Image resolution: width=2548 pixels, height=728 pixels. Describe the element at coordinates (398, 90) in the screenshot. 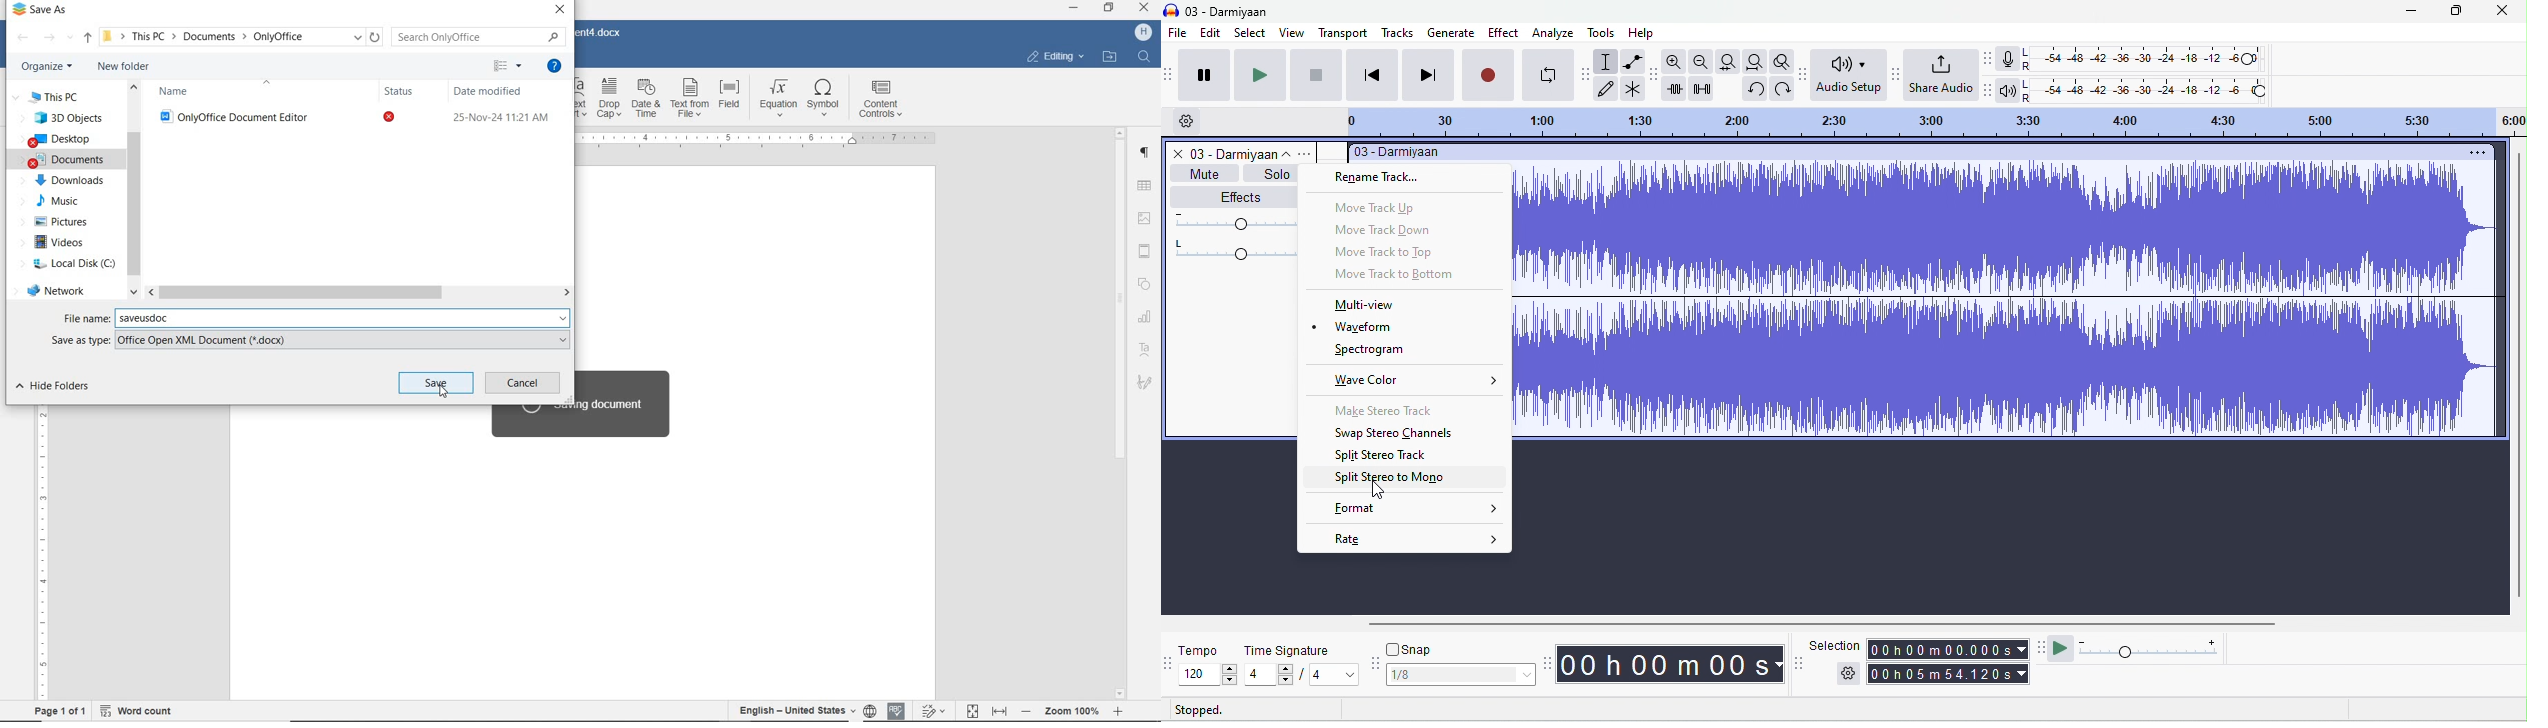

I see `Status` at that location.